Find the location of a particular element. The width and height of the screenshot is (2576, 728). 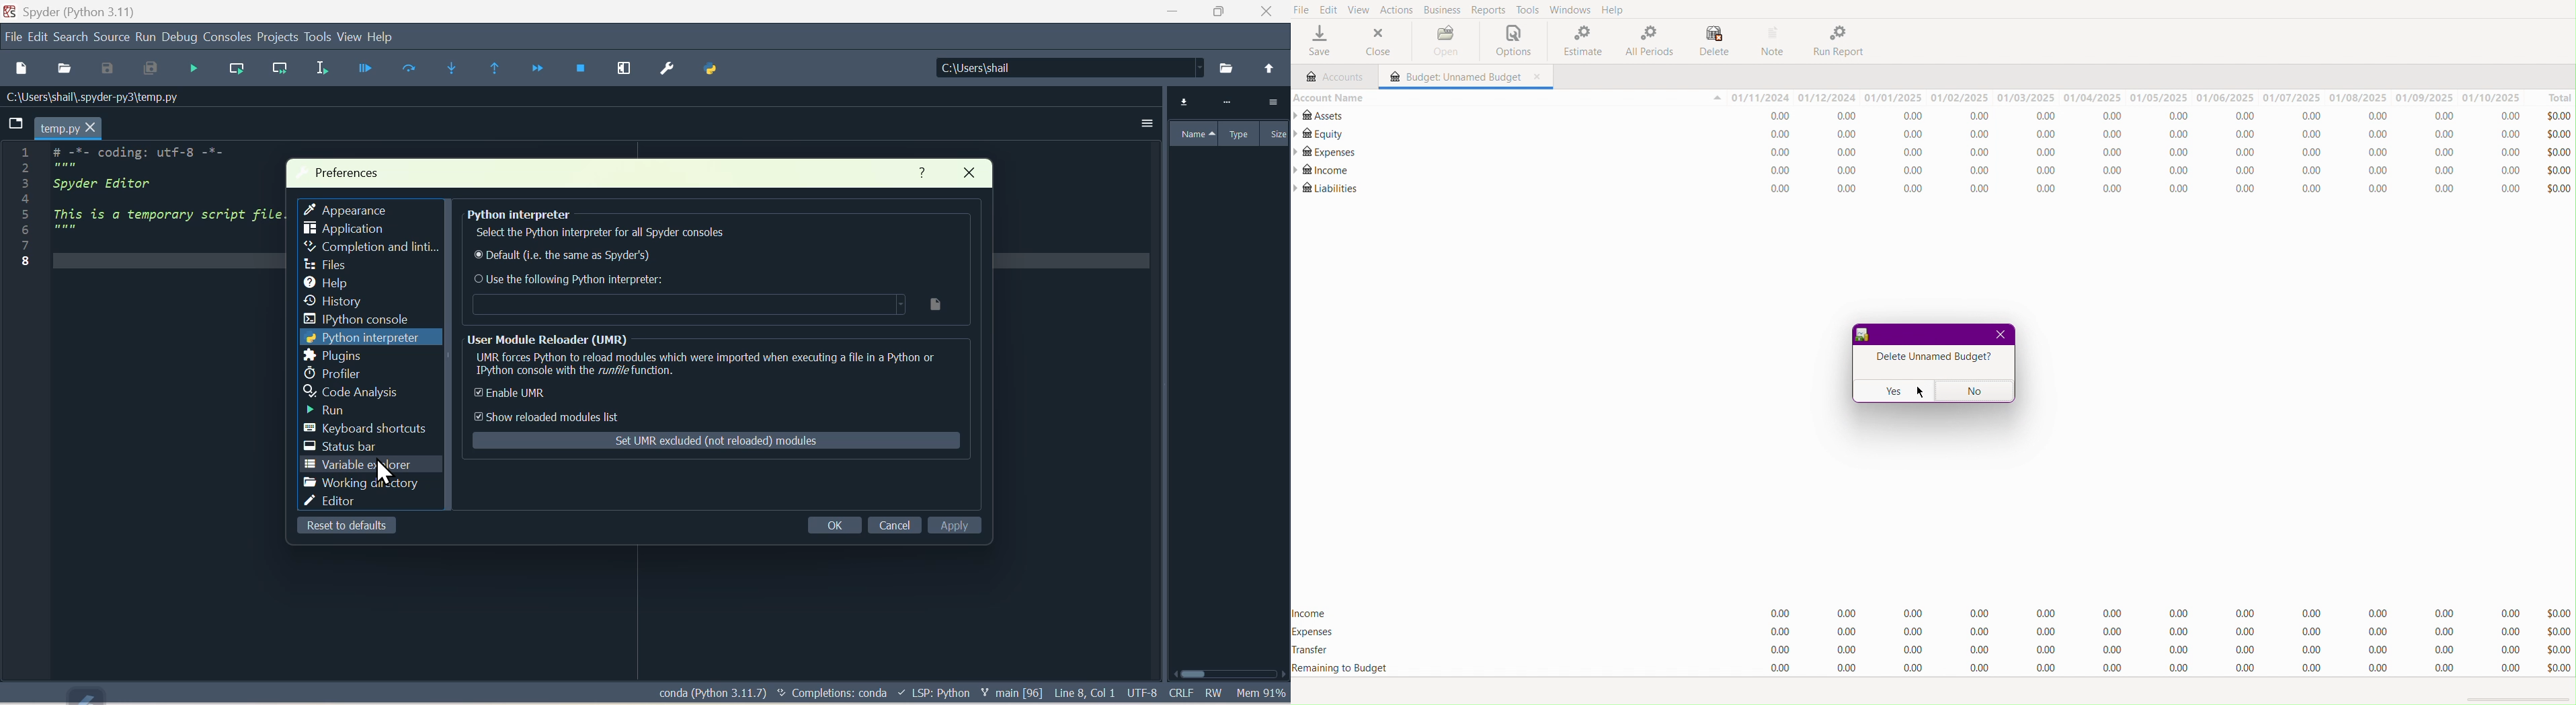

Continue execution until same function arrives is located at coordinates (491, 71).